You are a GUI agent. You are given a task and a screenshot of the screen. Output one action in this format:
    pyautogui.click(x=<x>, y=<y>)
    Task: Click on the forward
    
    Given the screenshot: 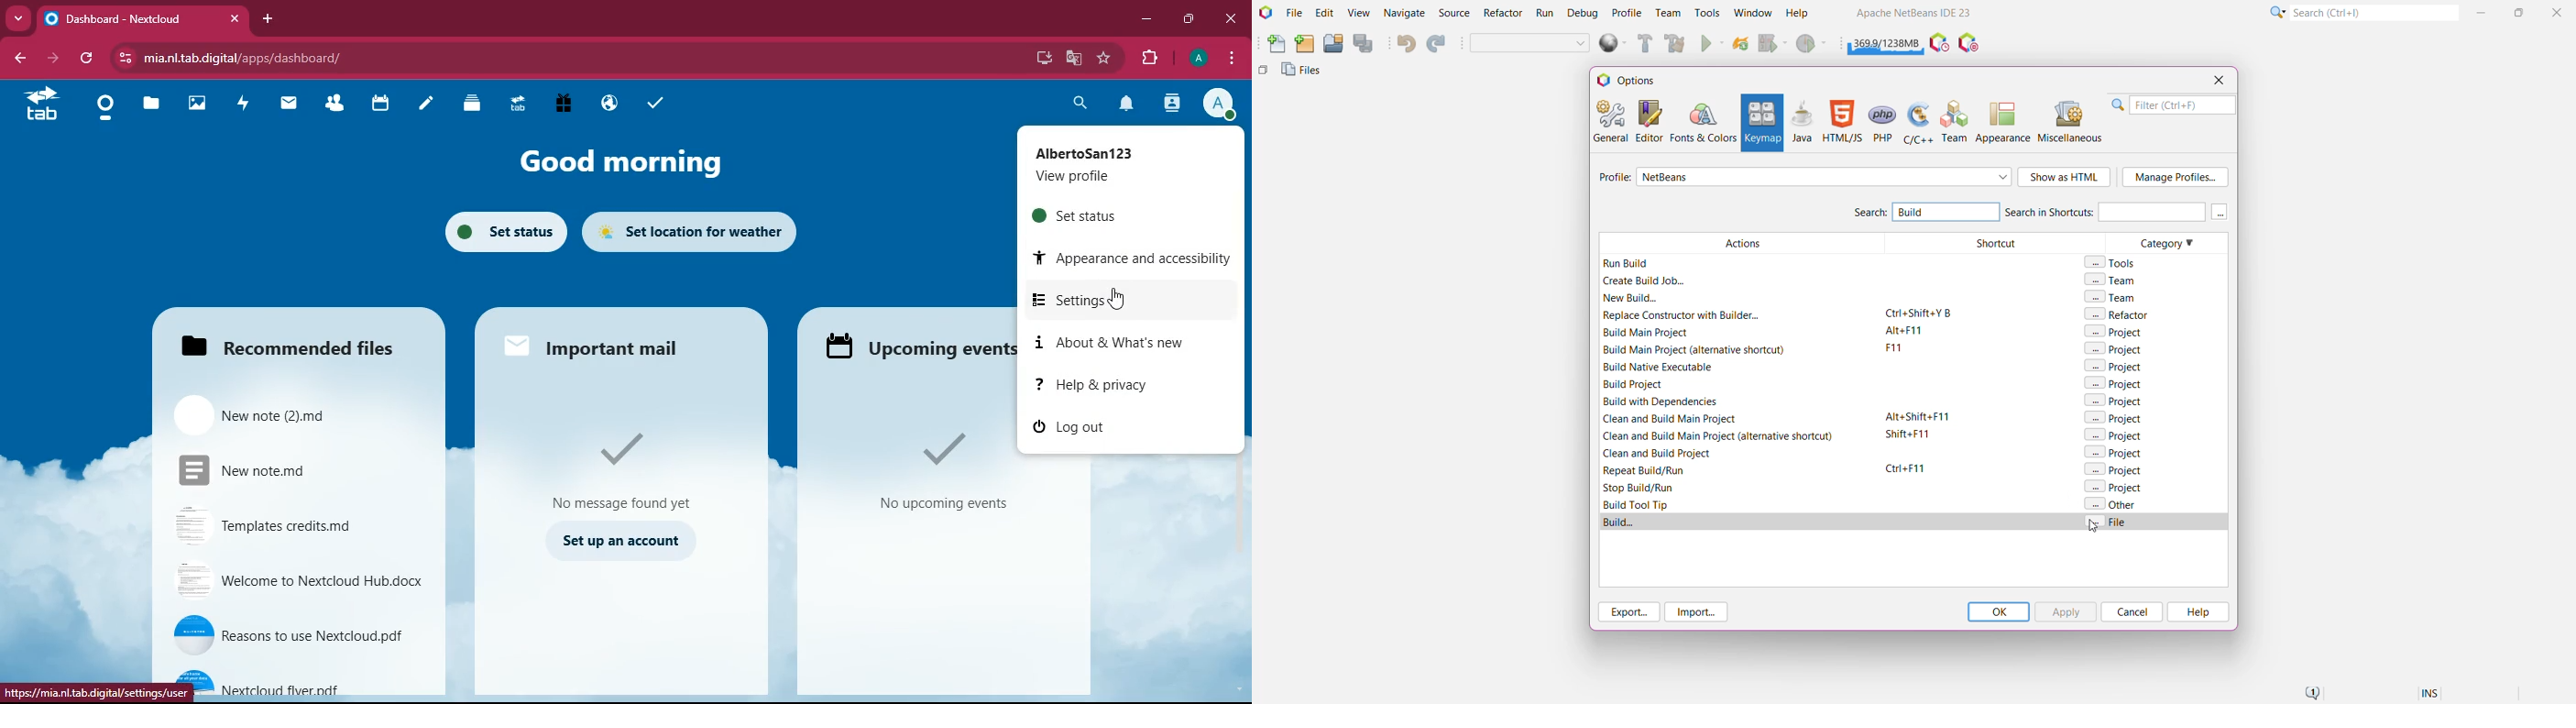 What is the action you would take?
    pyautogui.click(x=50, y=59)
    